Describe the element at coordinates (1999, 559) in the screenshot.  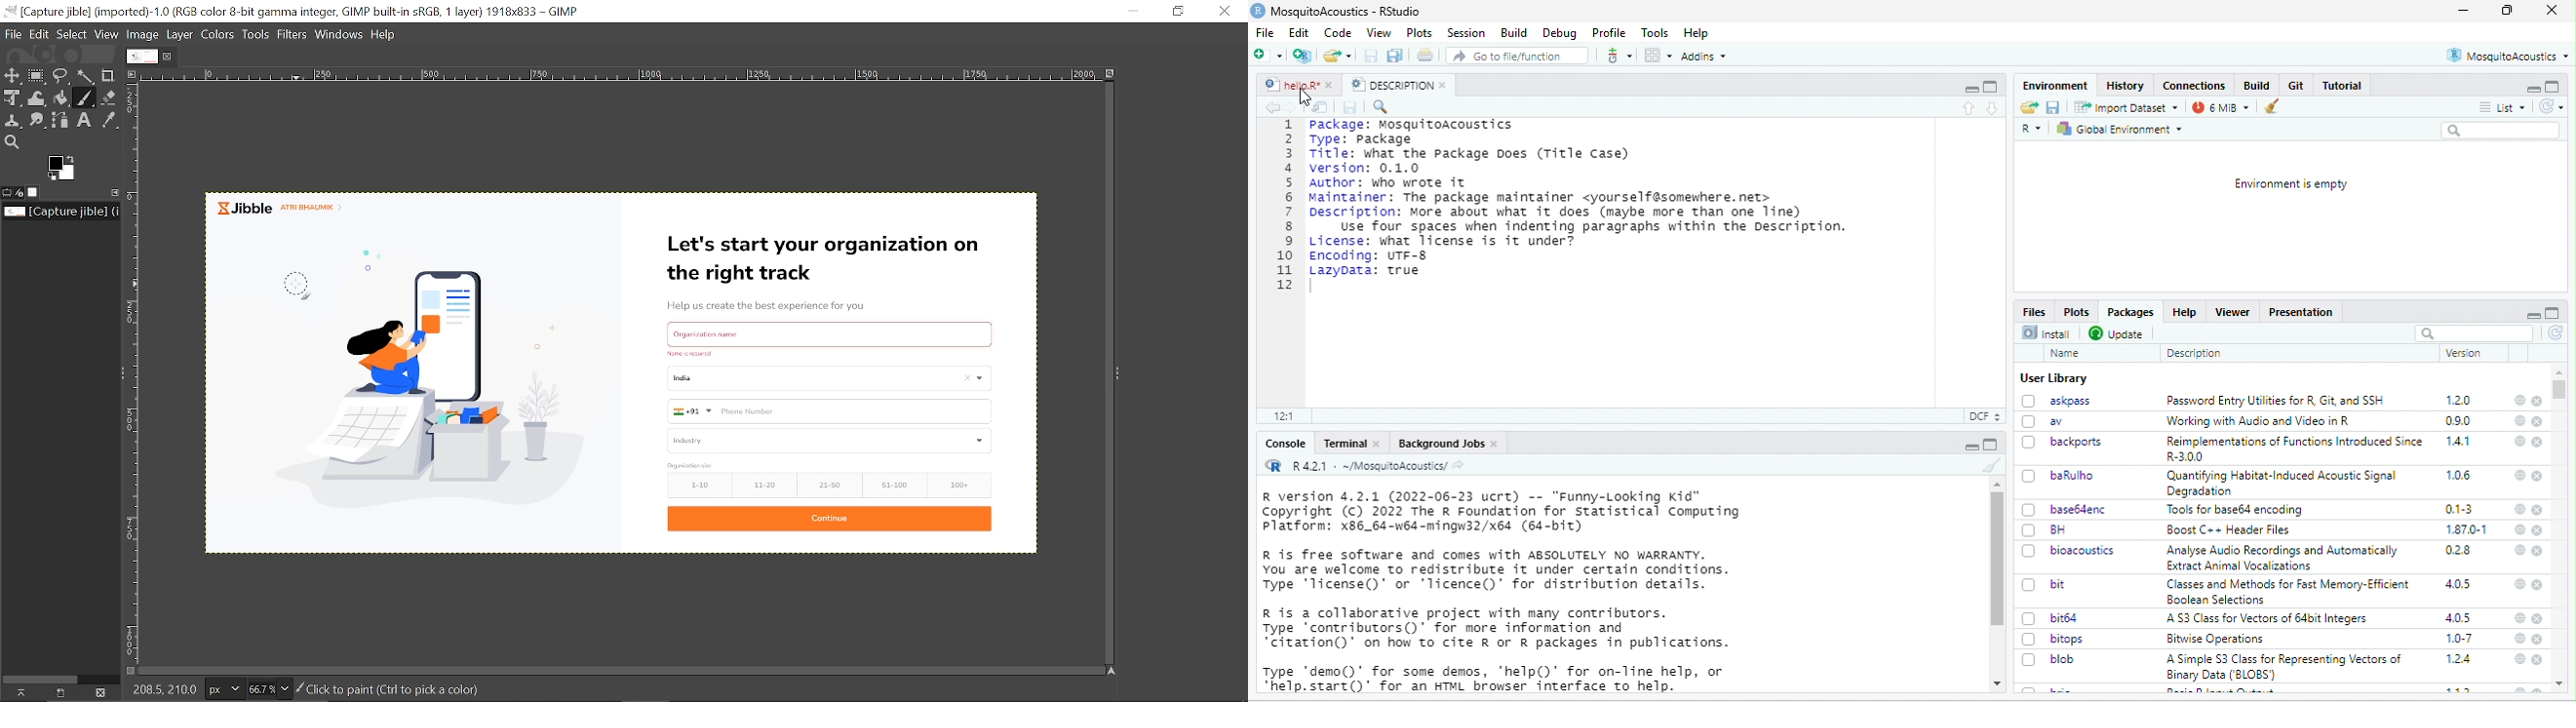
I see `scroll bar` at that location.